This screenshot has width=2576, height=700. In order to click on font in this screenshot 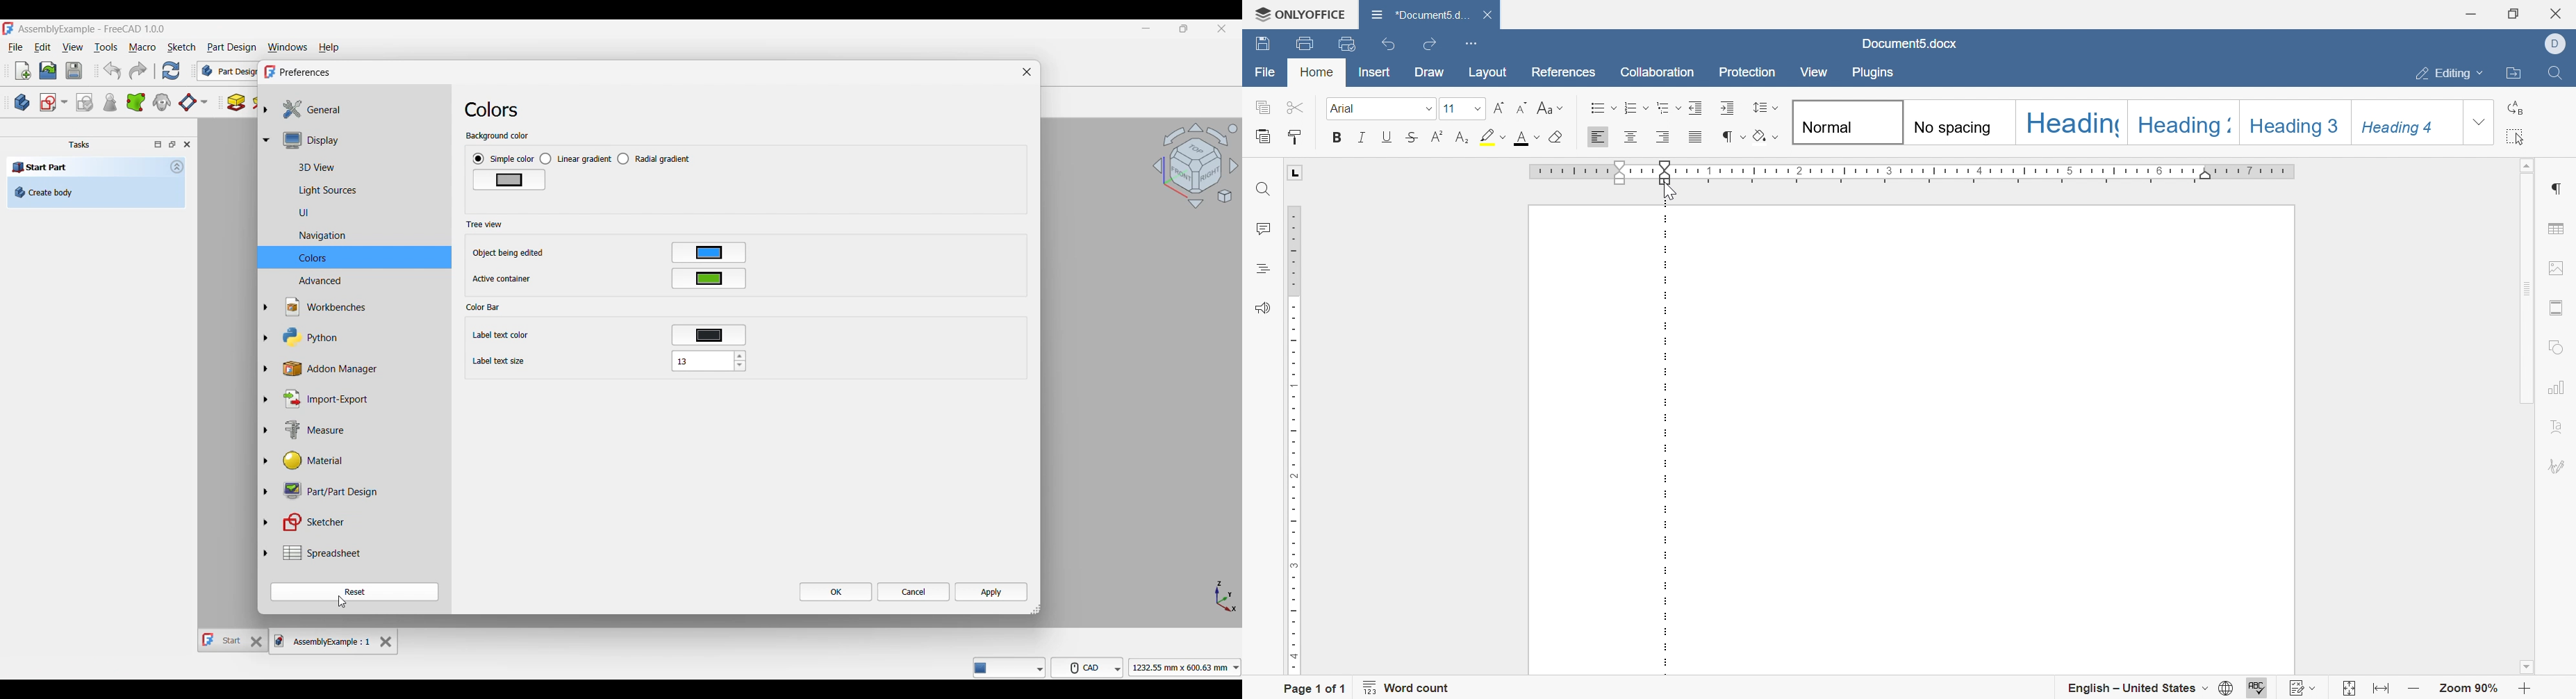, I will do `click(1346, 108)`.